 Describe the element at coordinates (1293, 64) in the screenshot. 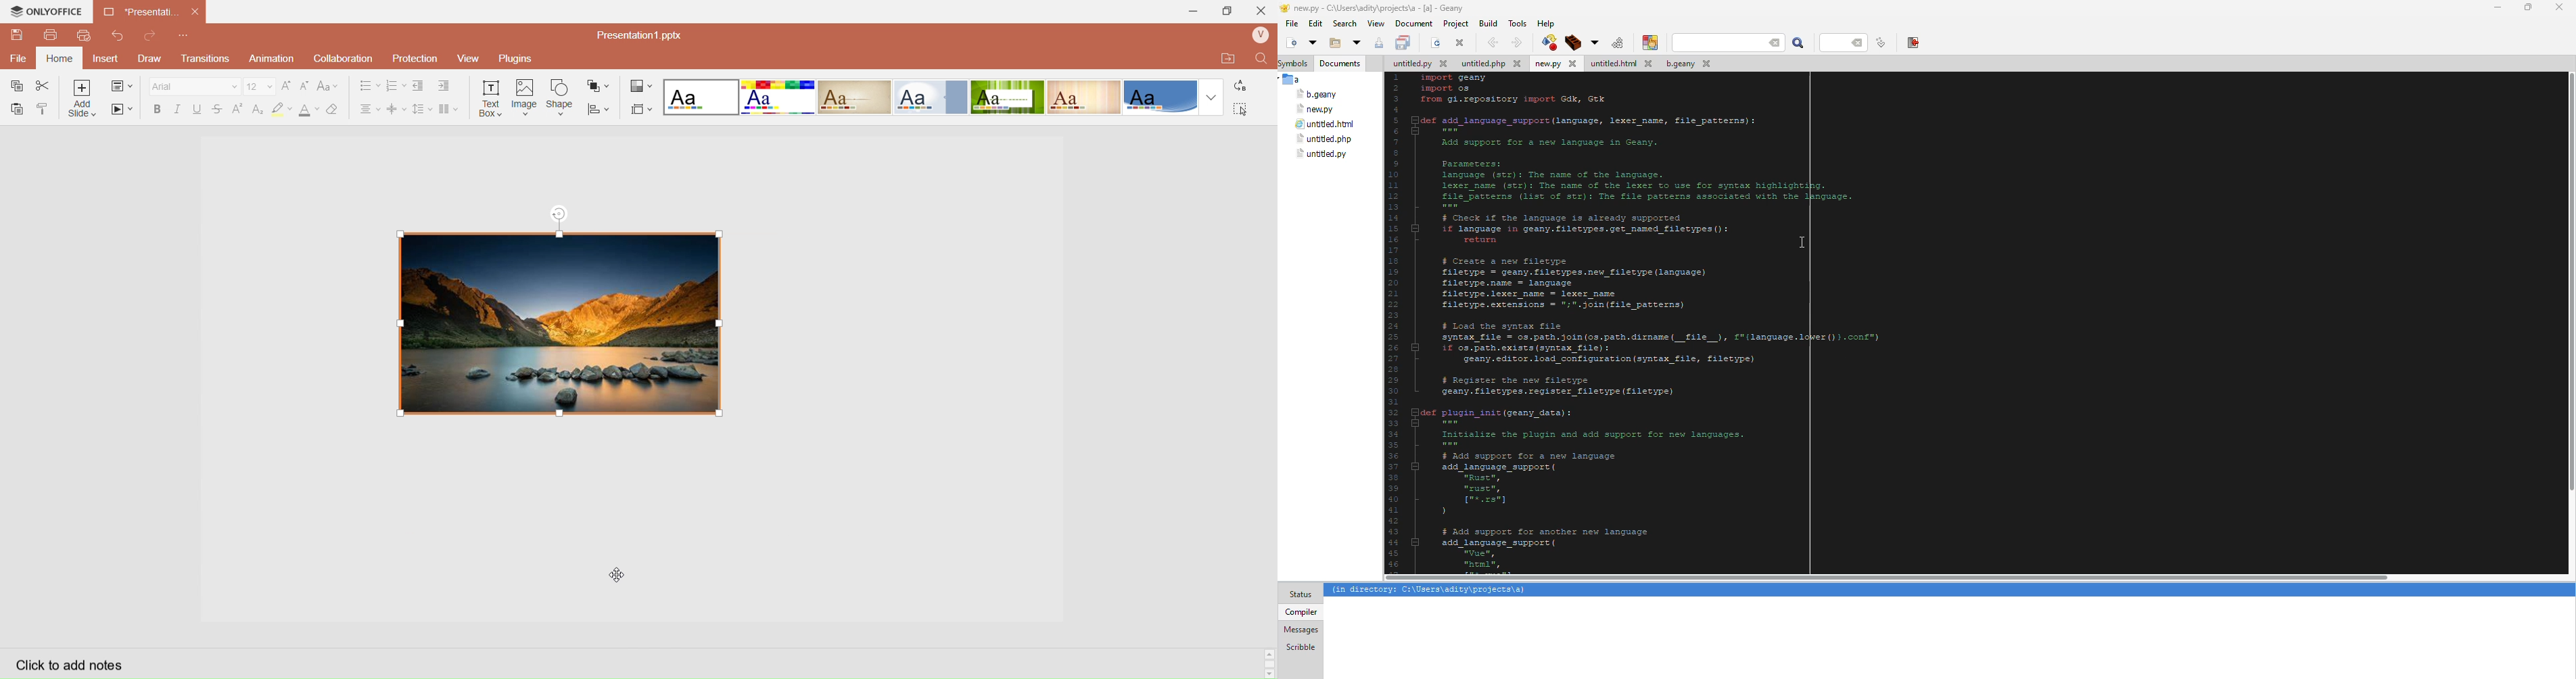

I see `symbols` at that location.